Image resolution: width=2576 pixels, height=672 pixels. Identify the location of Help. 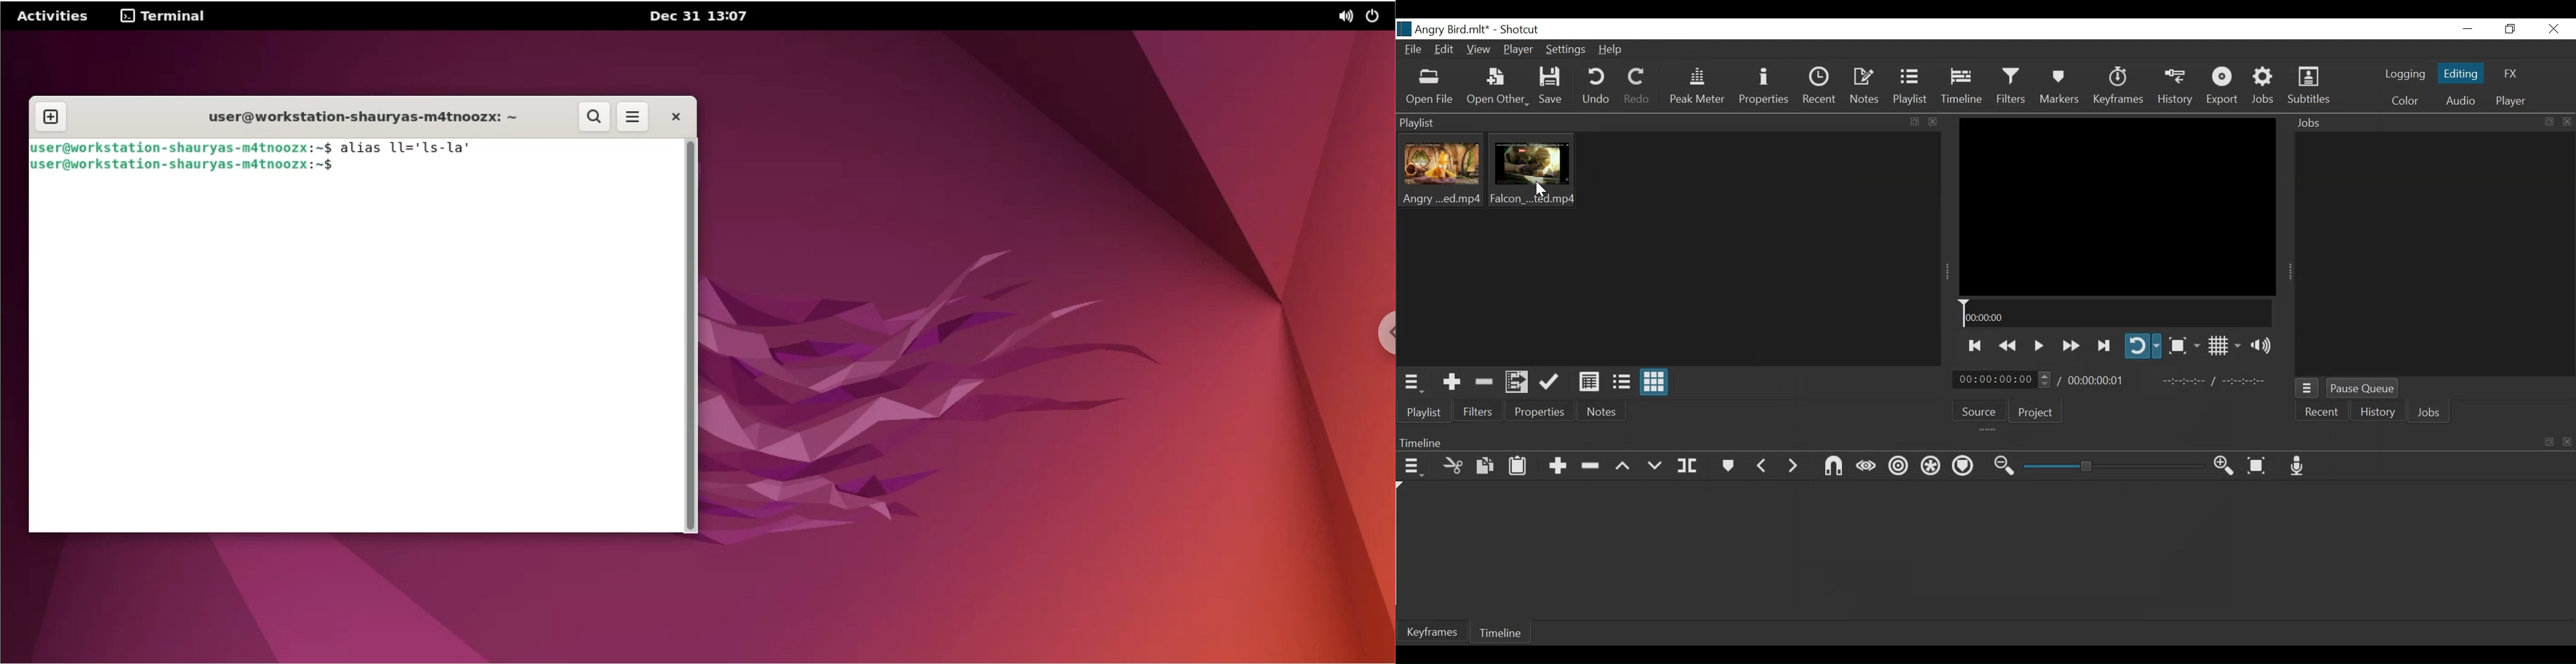
(1615, 49).